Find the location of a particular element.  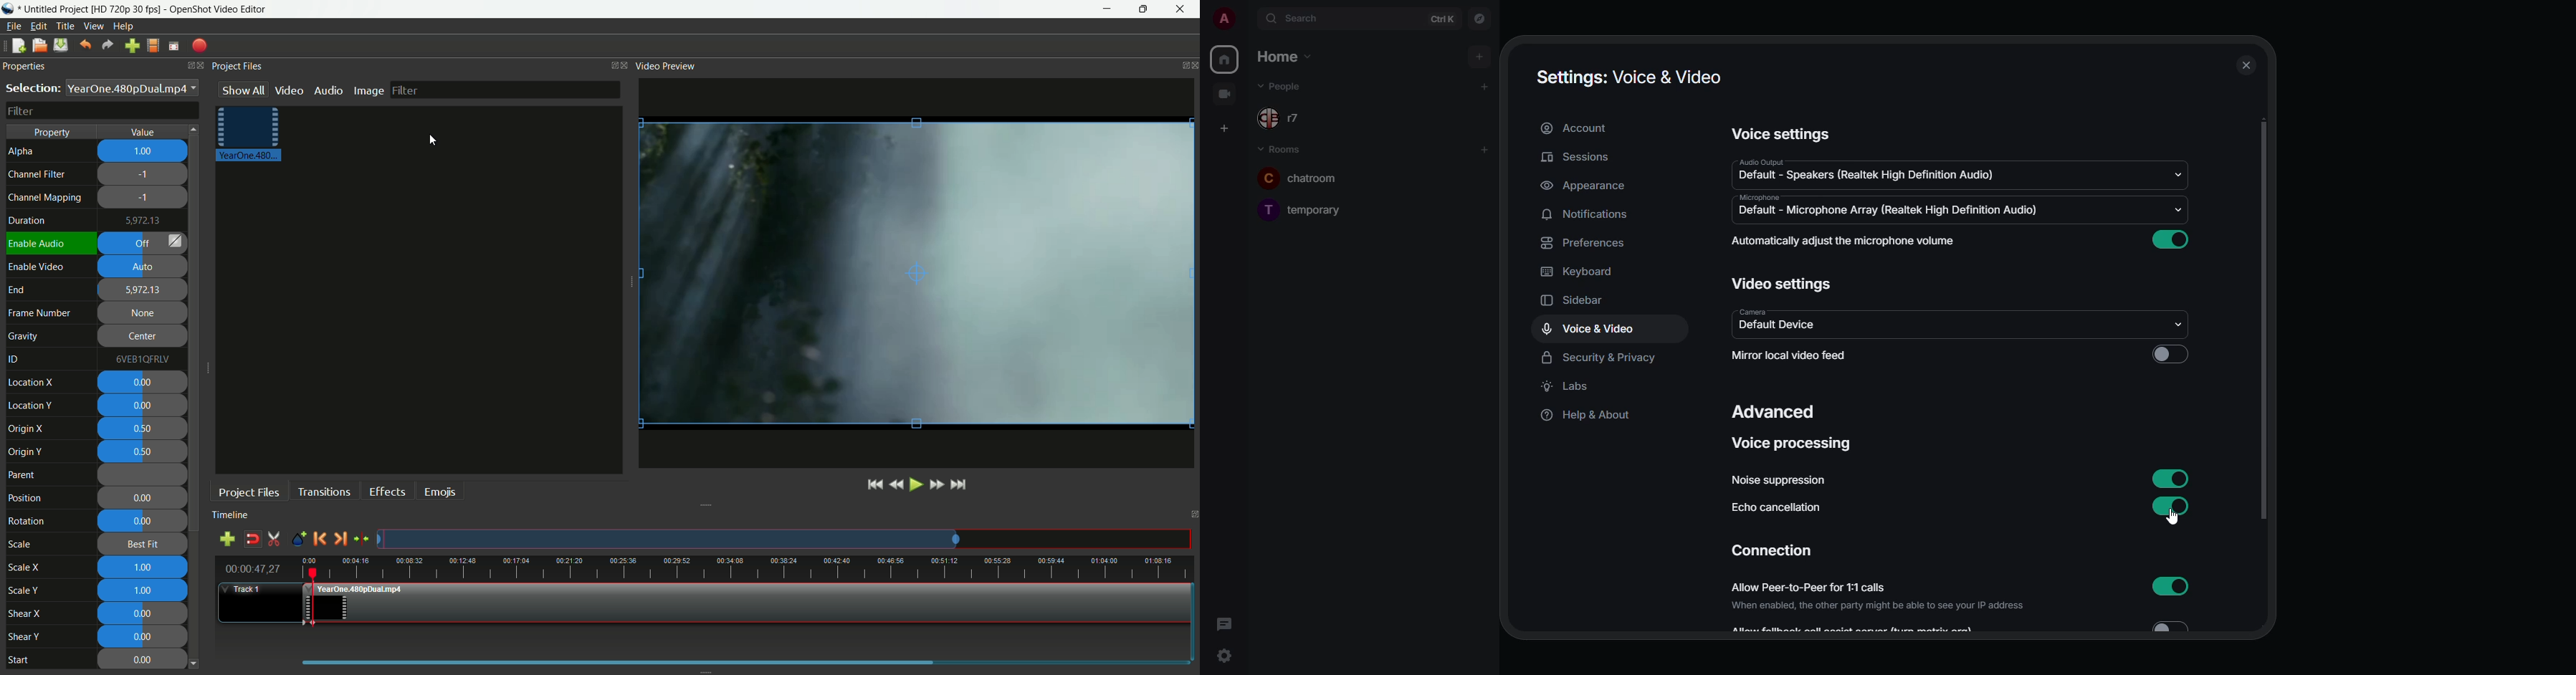

mirror local video feed is located at coordinates (1793, 357).